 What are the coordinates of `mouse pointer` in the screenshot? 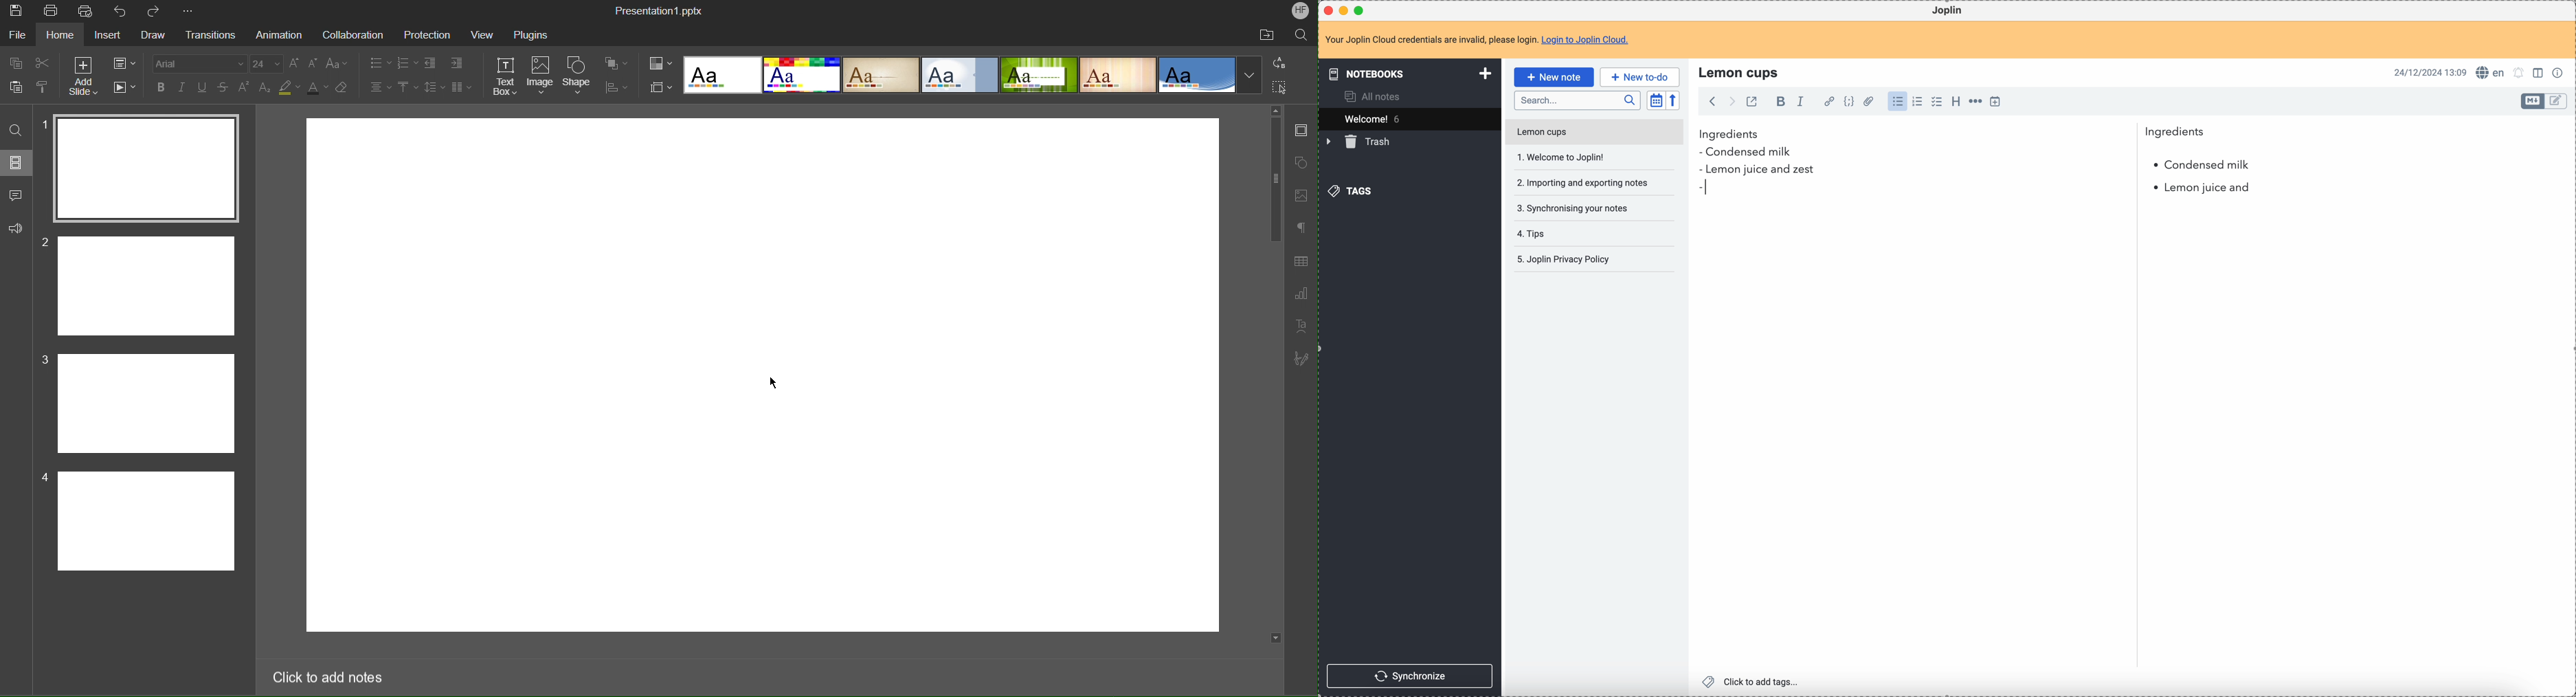 It's located at (776, 381).